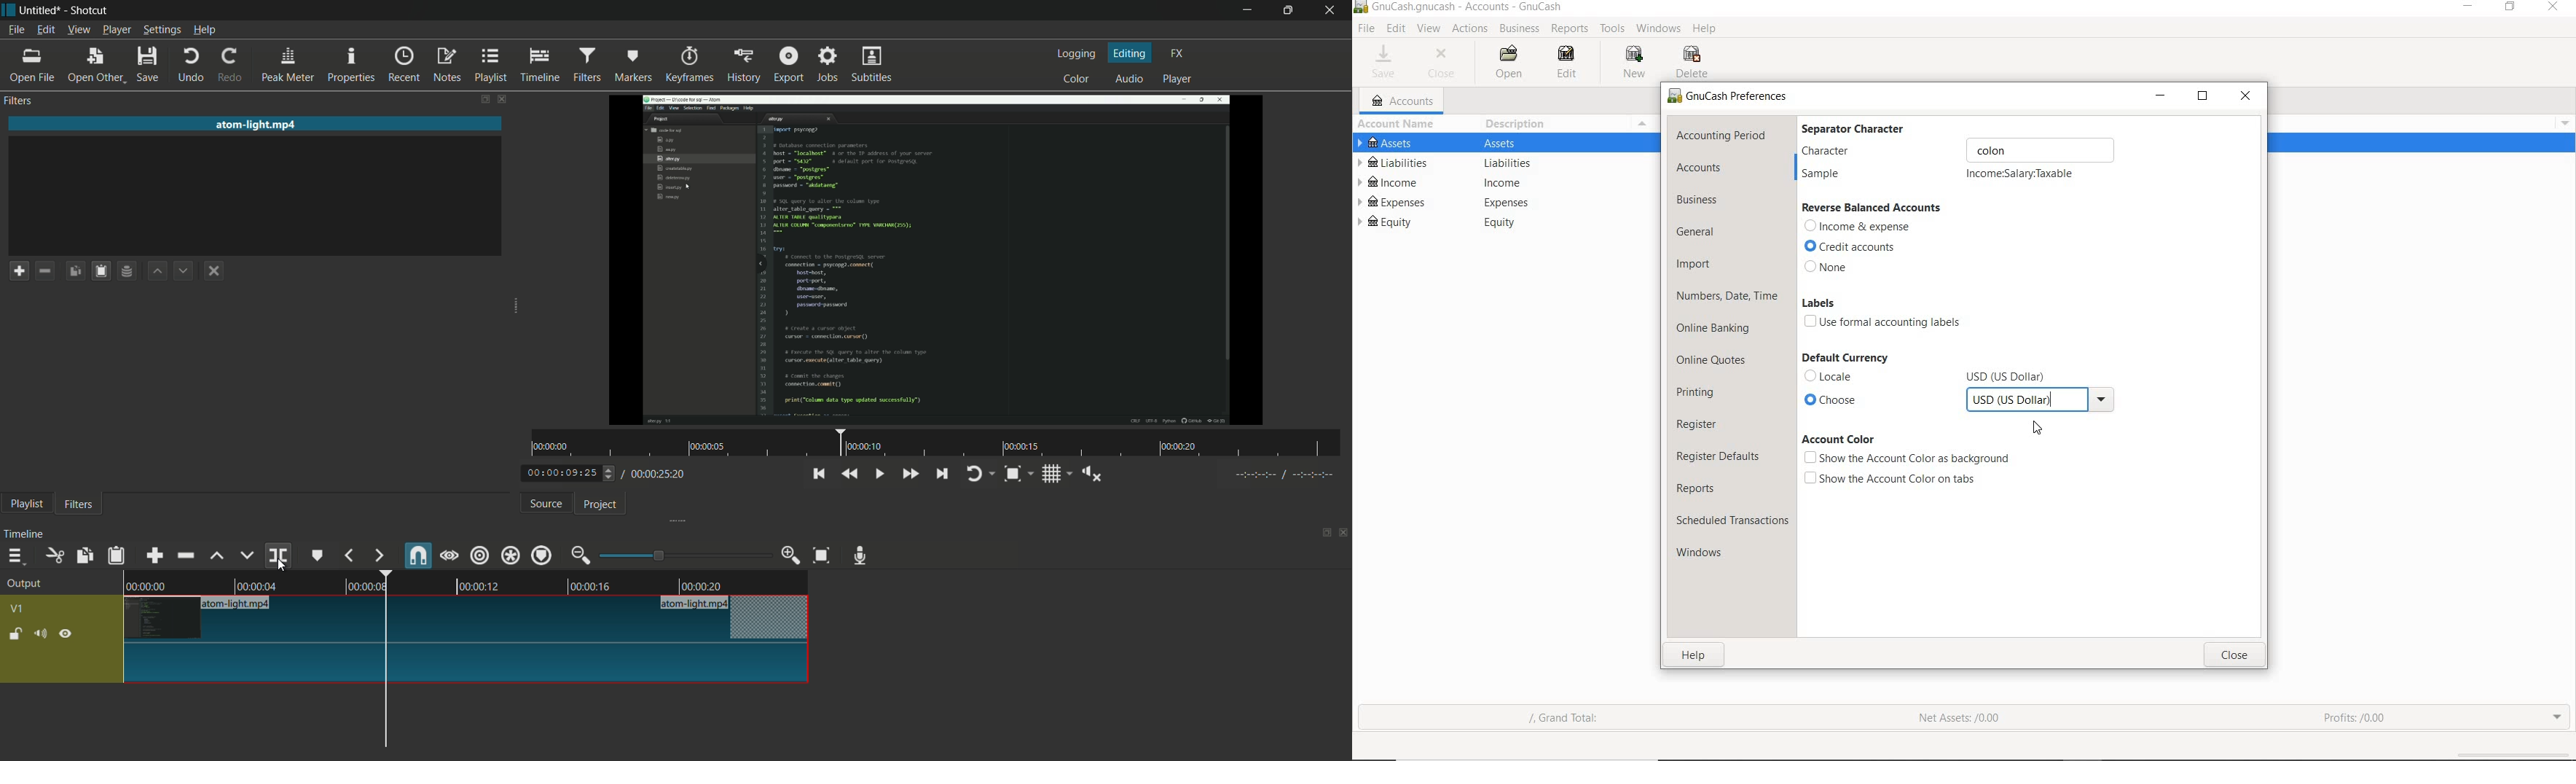 The height and width of the screenshot is (784, 2576). I want to click on minimize, so click(2466, 7).